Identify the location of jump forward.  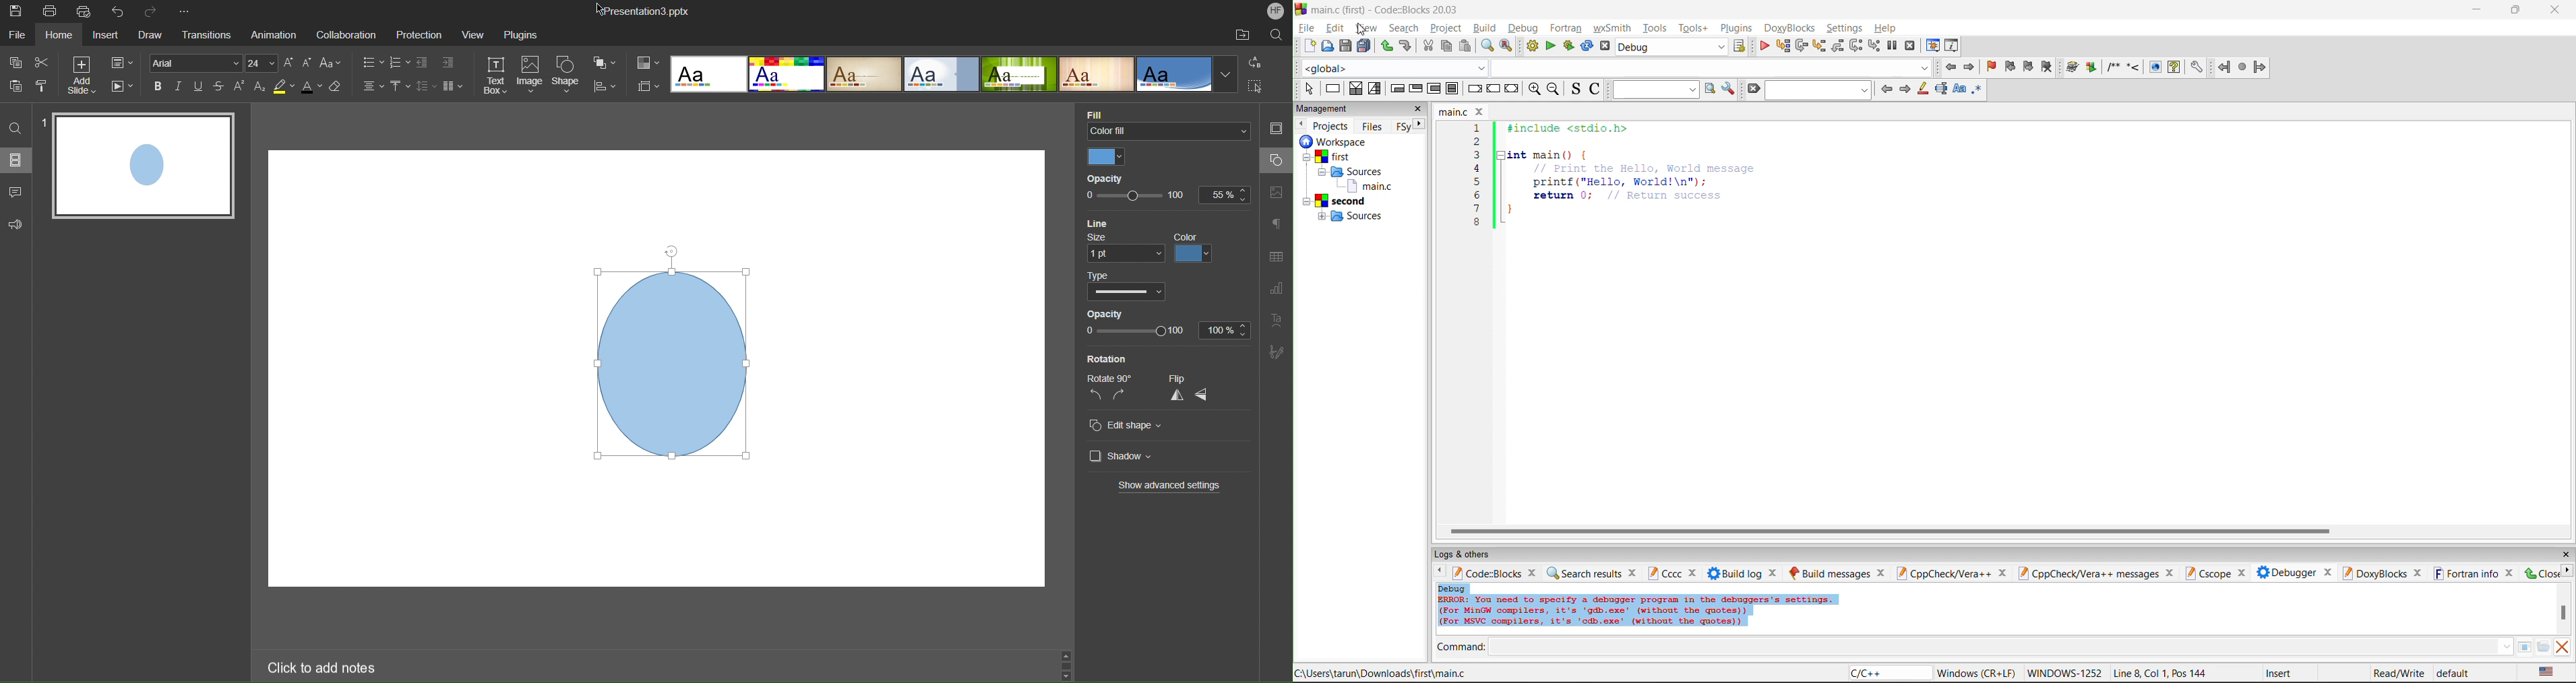
(2262, 67).